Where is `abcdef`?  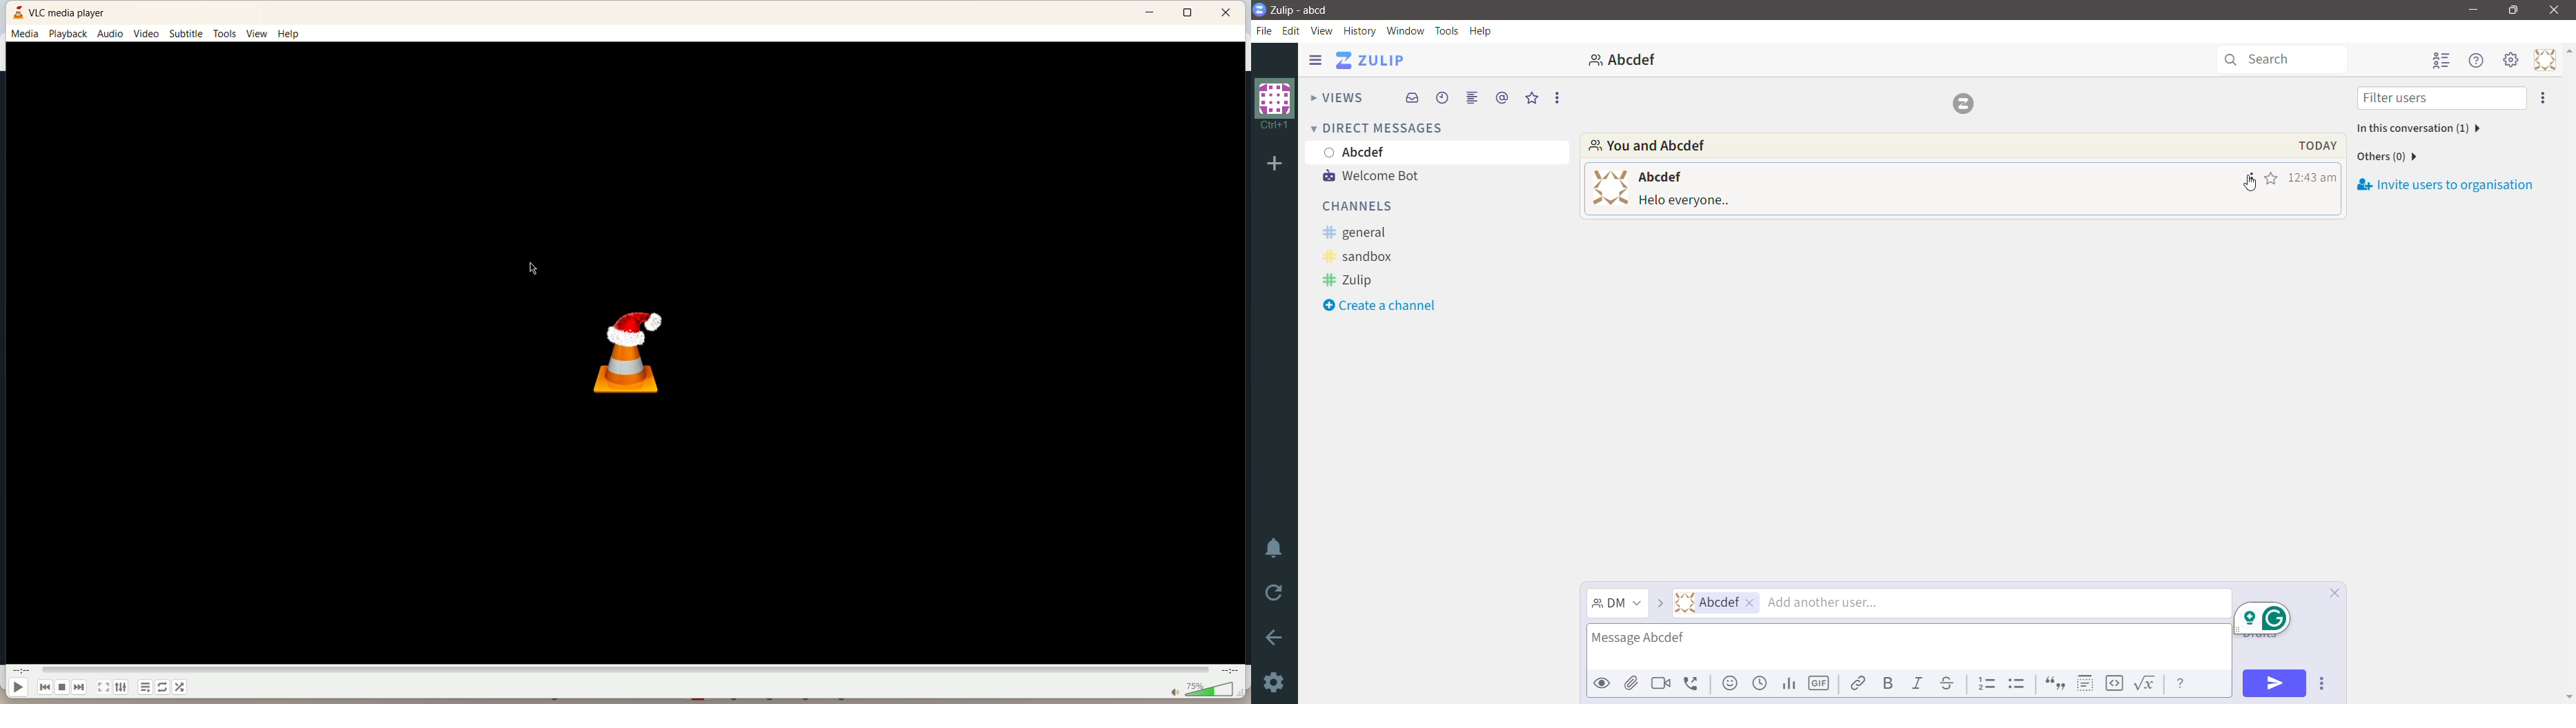 abcdef is located at coordinates (1625, 59).